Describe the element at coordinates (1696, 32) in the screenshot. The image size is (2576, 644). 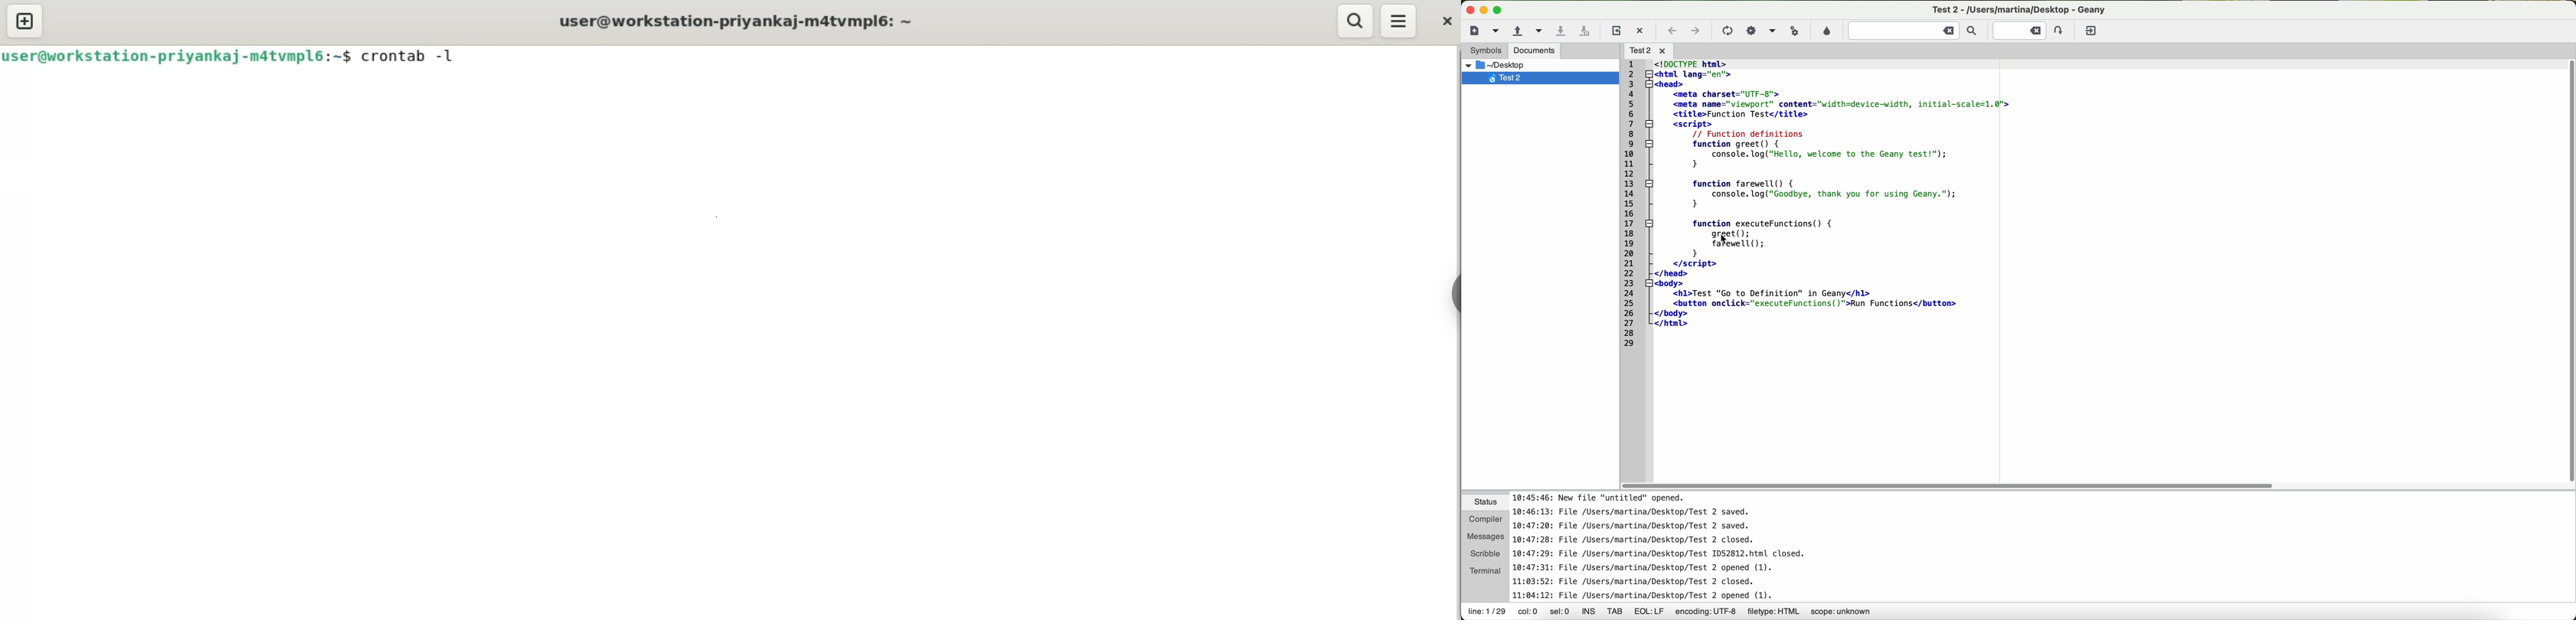
I see `navigate foward` at that location.